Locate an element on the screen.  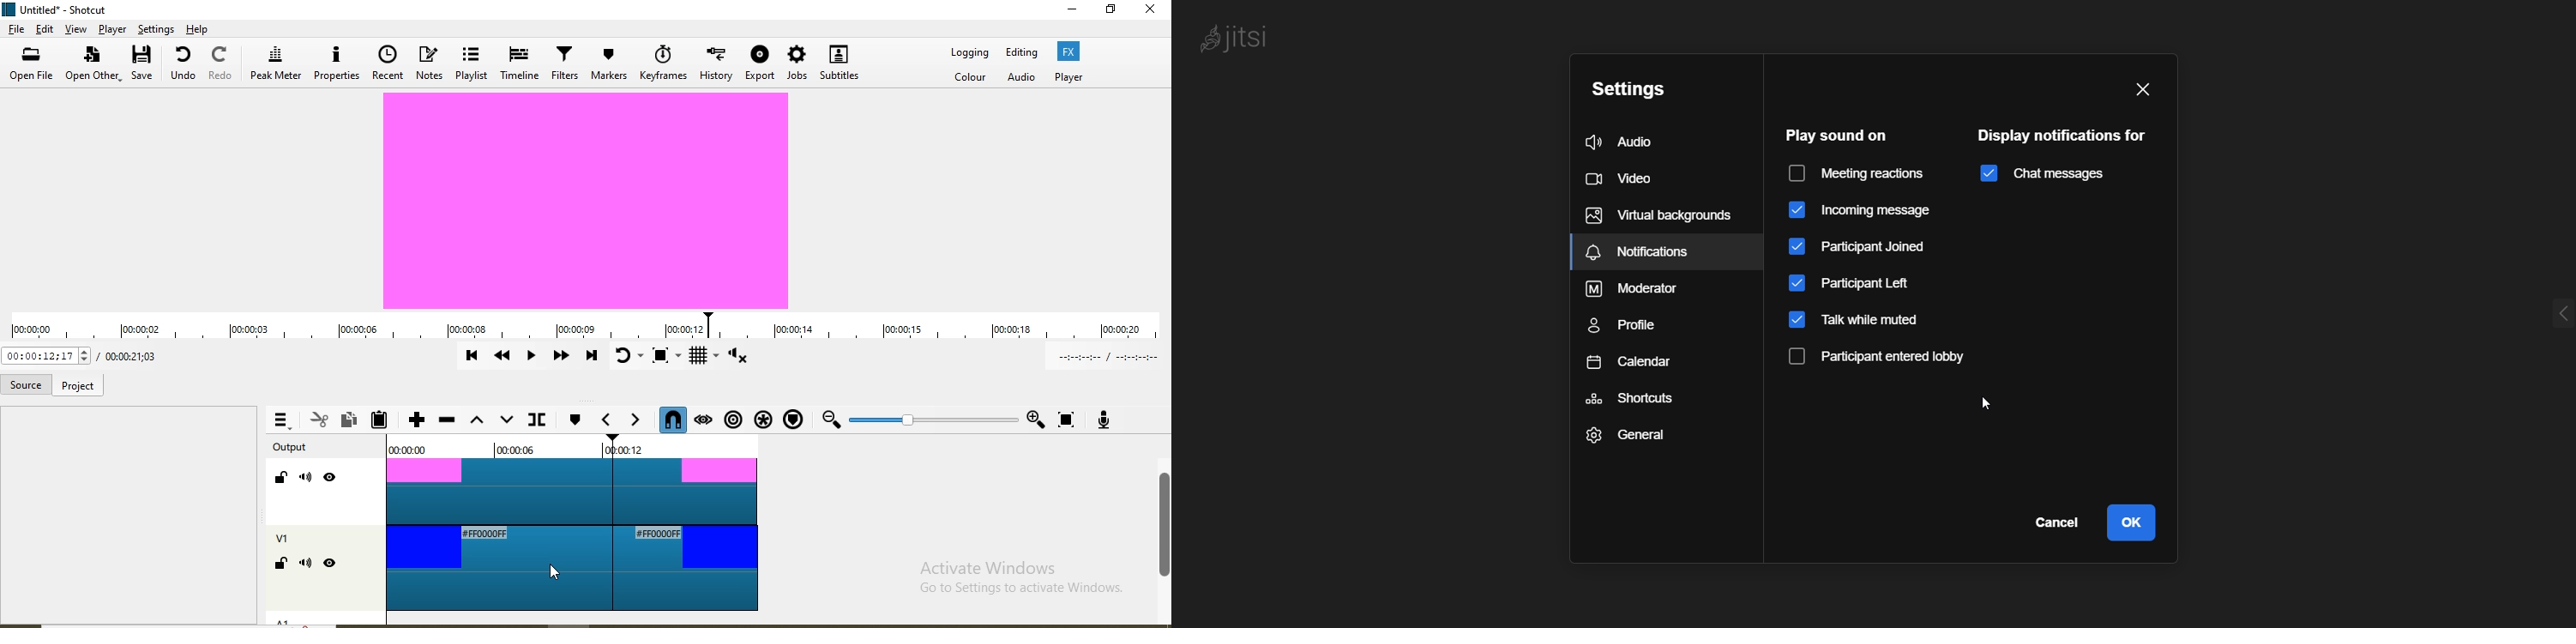
Cut is located at coordinates (319, 420).